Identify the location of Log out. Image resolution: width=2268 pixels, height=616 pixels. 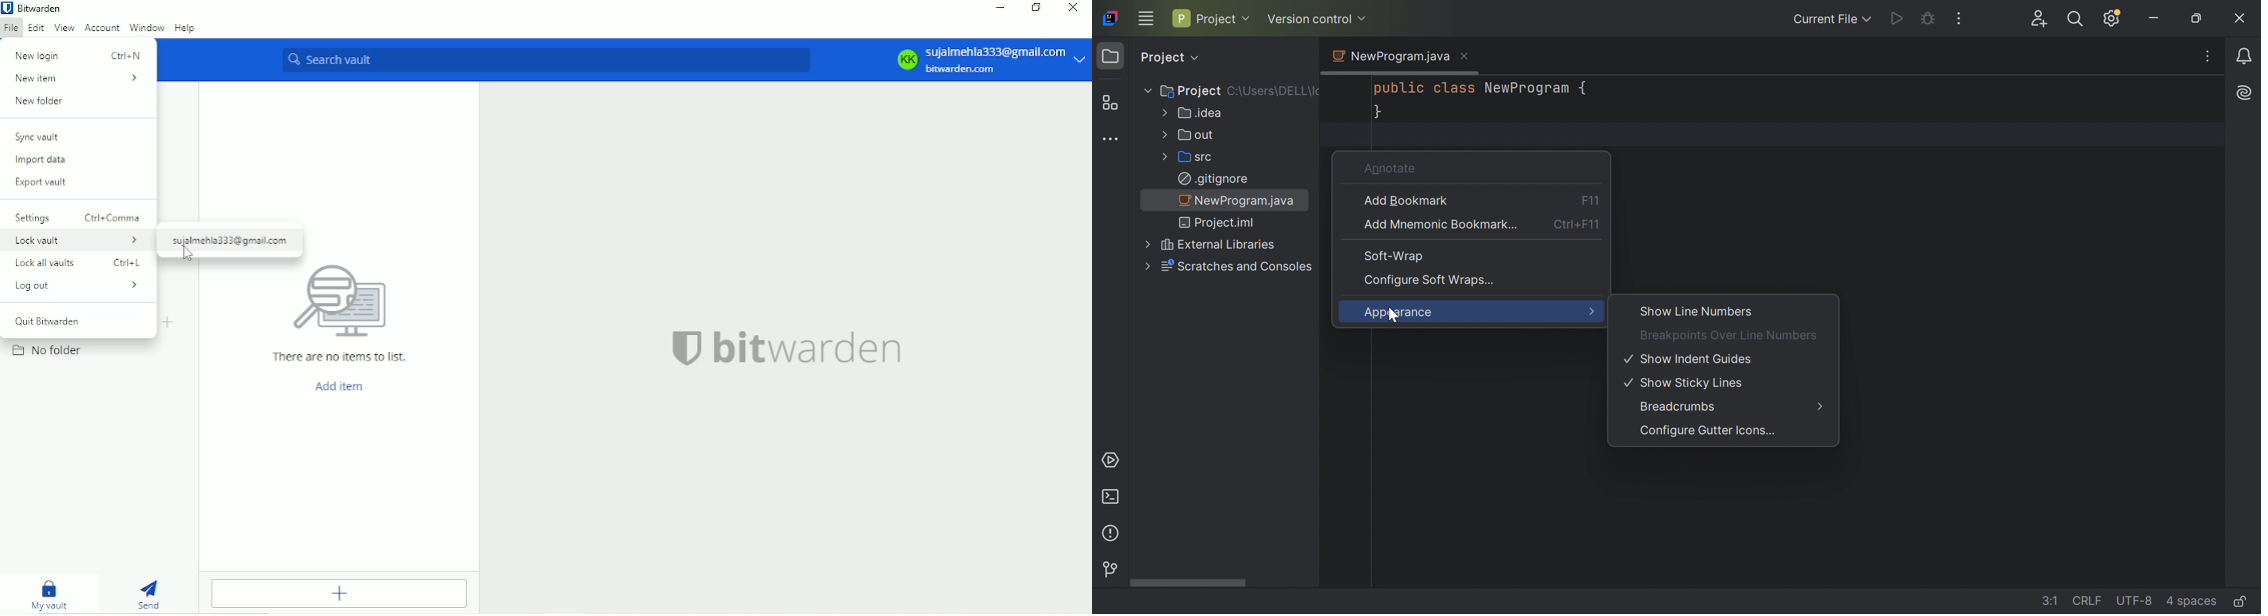
(79, 286).